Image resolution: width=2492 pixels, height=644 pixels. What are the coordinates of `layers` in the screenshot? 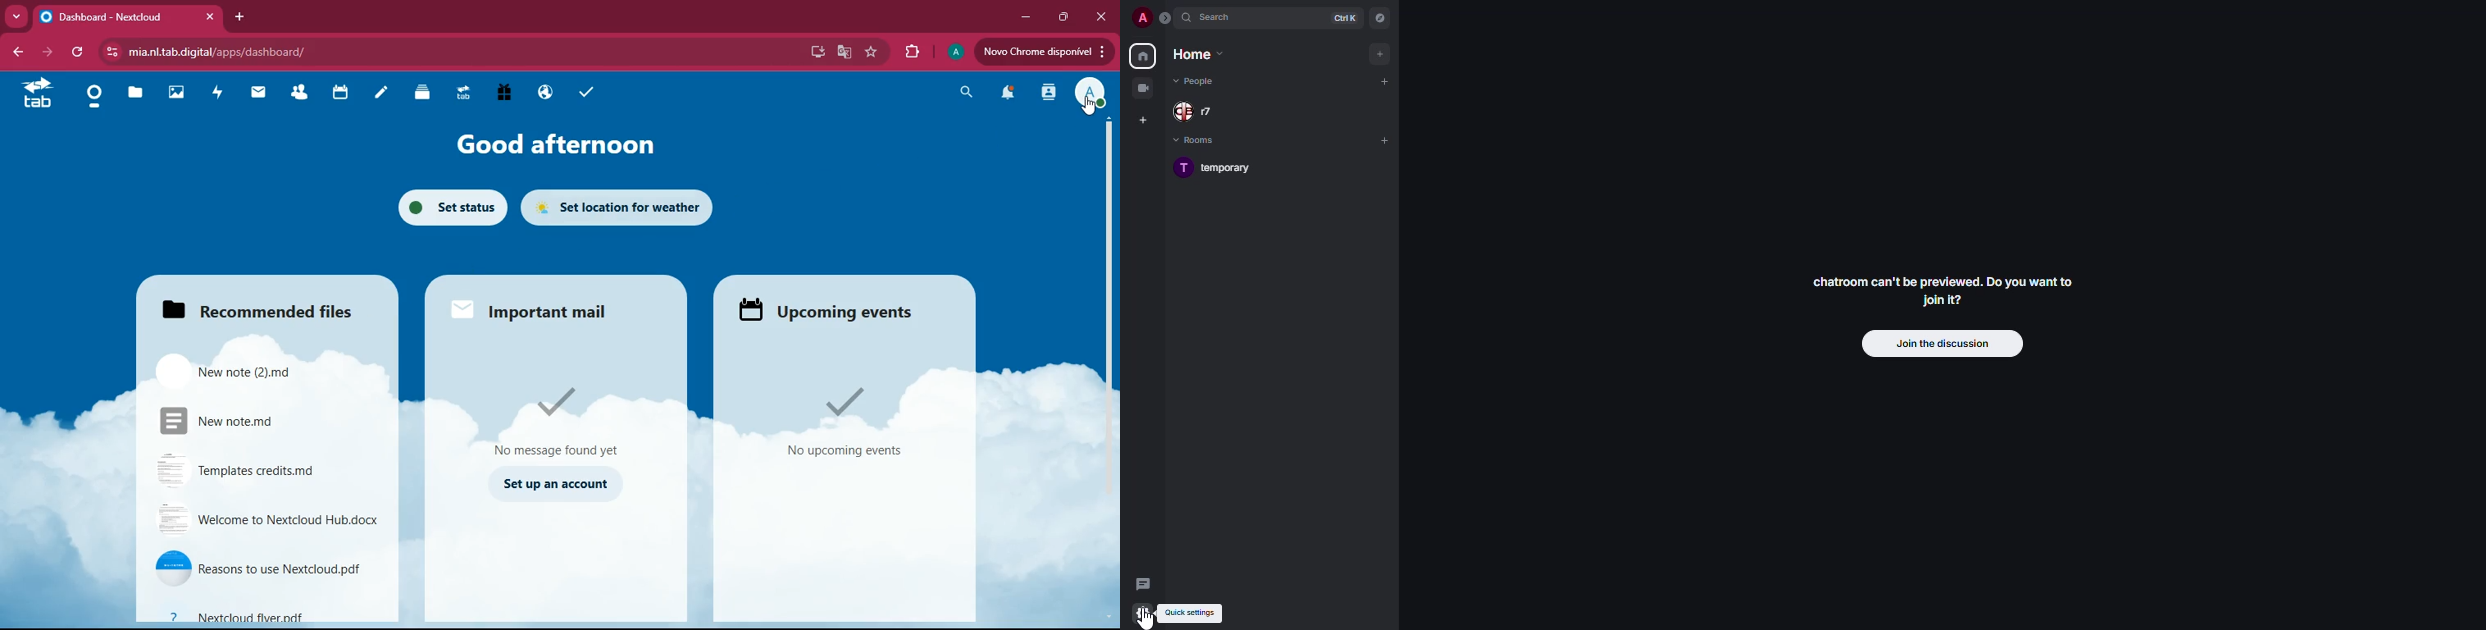 It's located at (418, 94).